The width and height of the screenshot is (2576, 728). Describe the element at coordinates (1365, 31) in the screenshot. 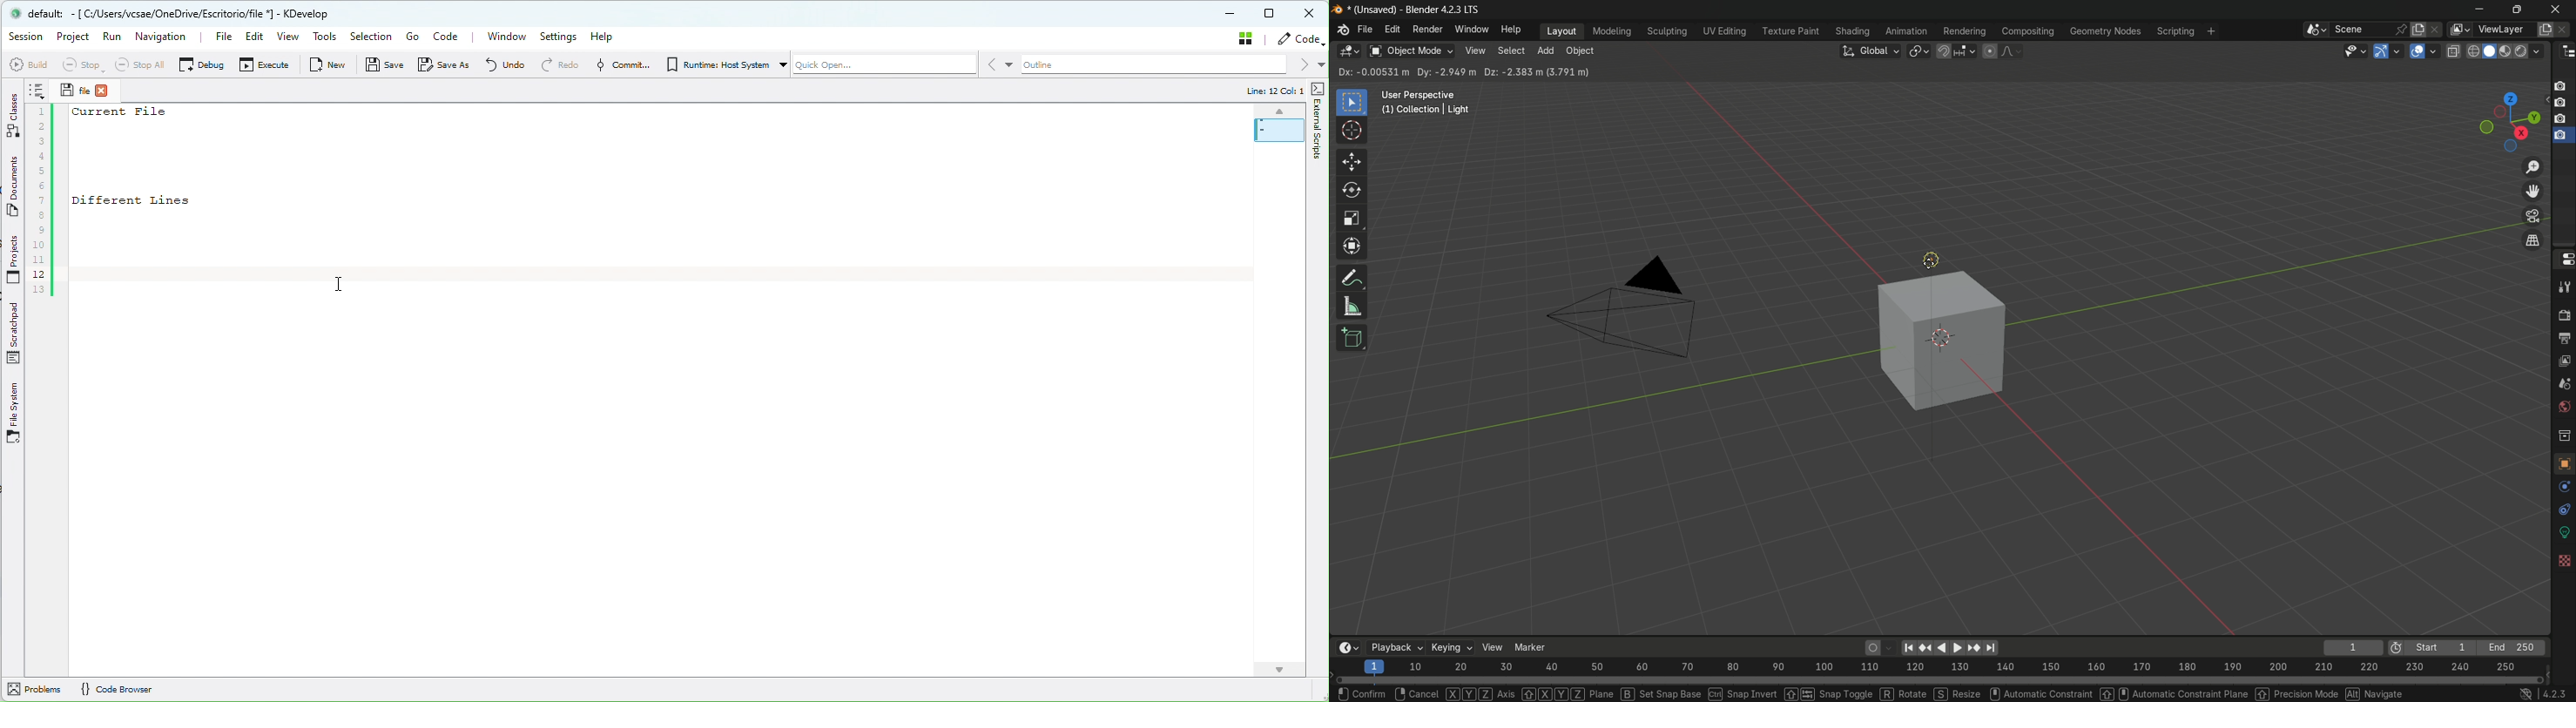

I see `file menu` at that location.